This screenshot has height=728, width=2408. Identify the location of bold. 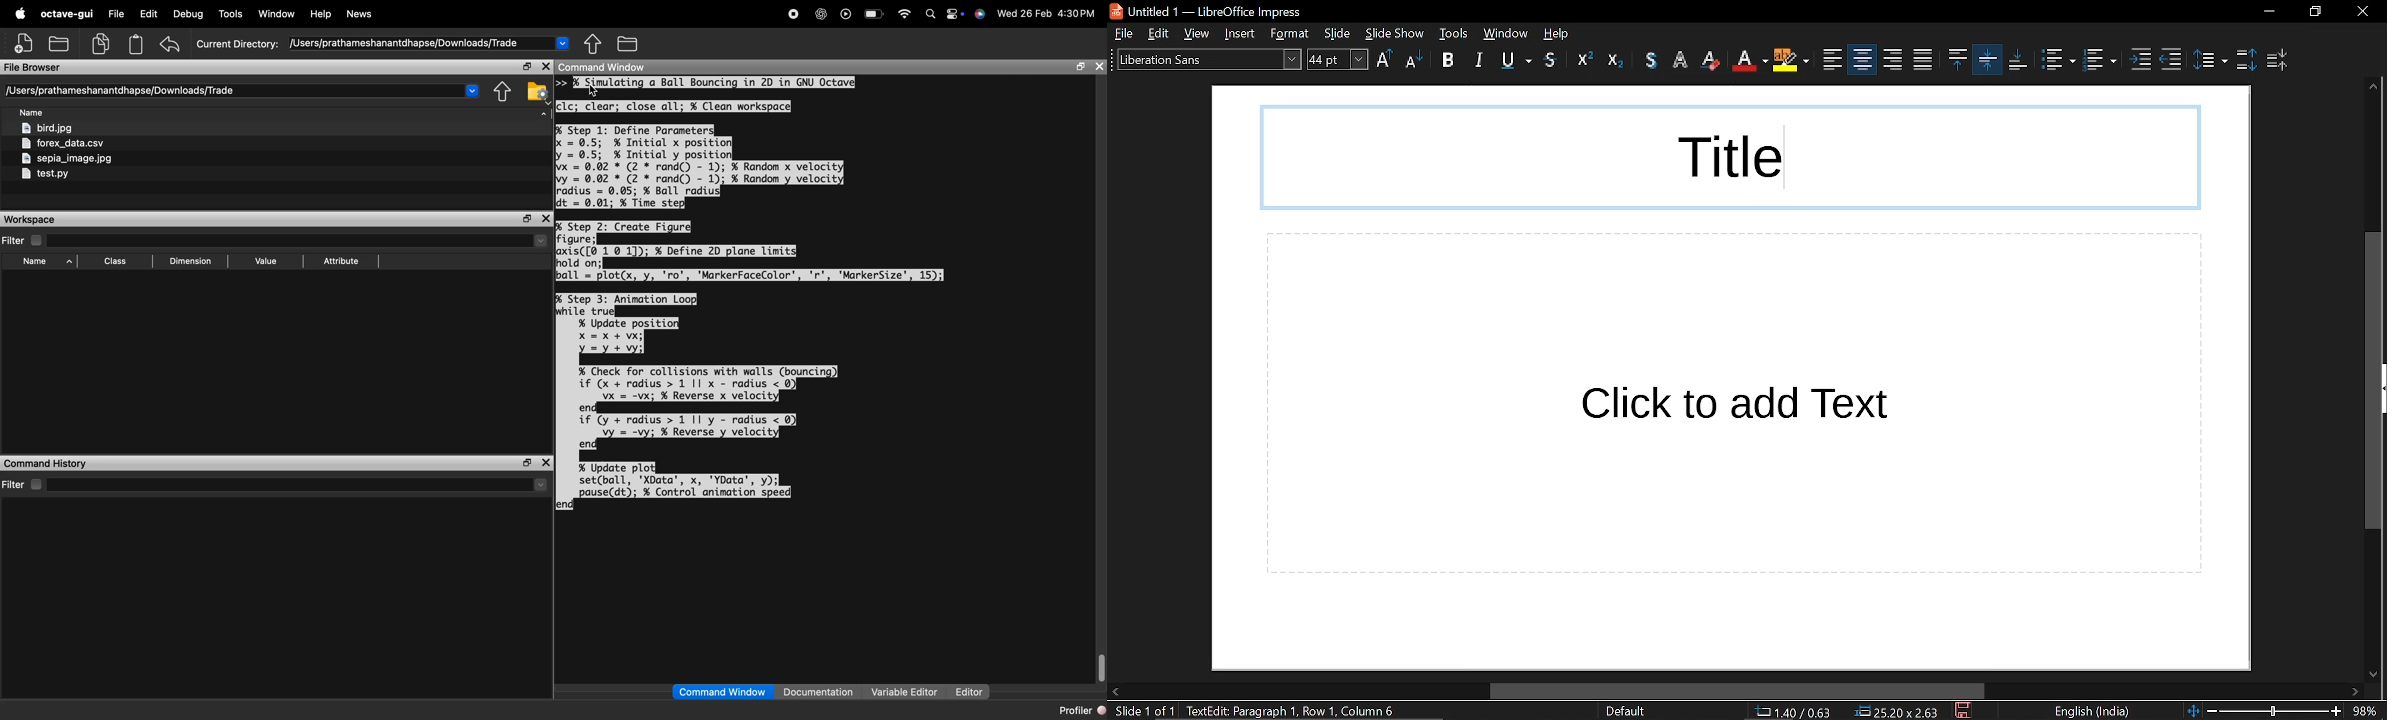
(1448, 62).